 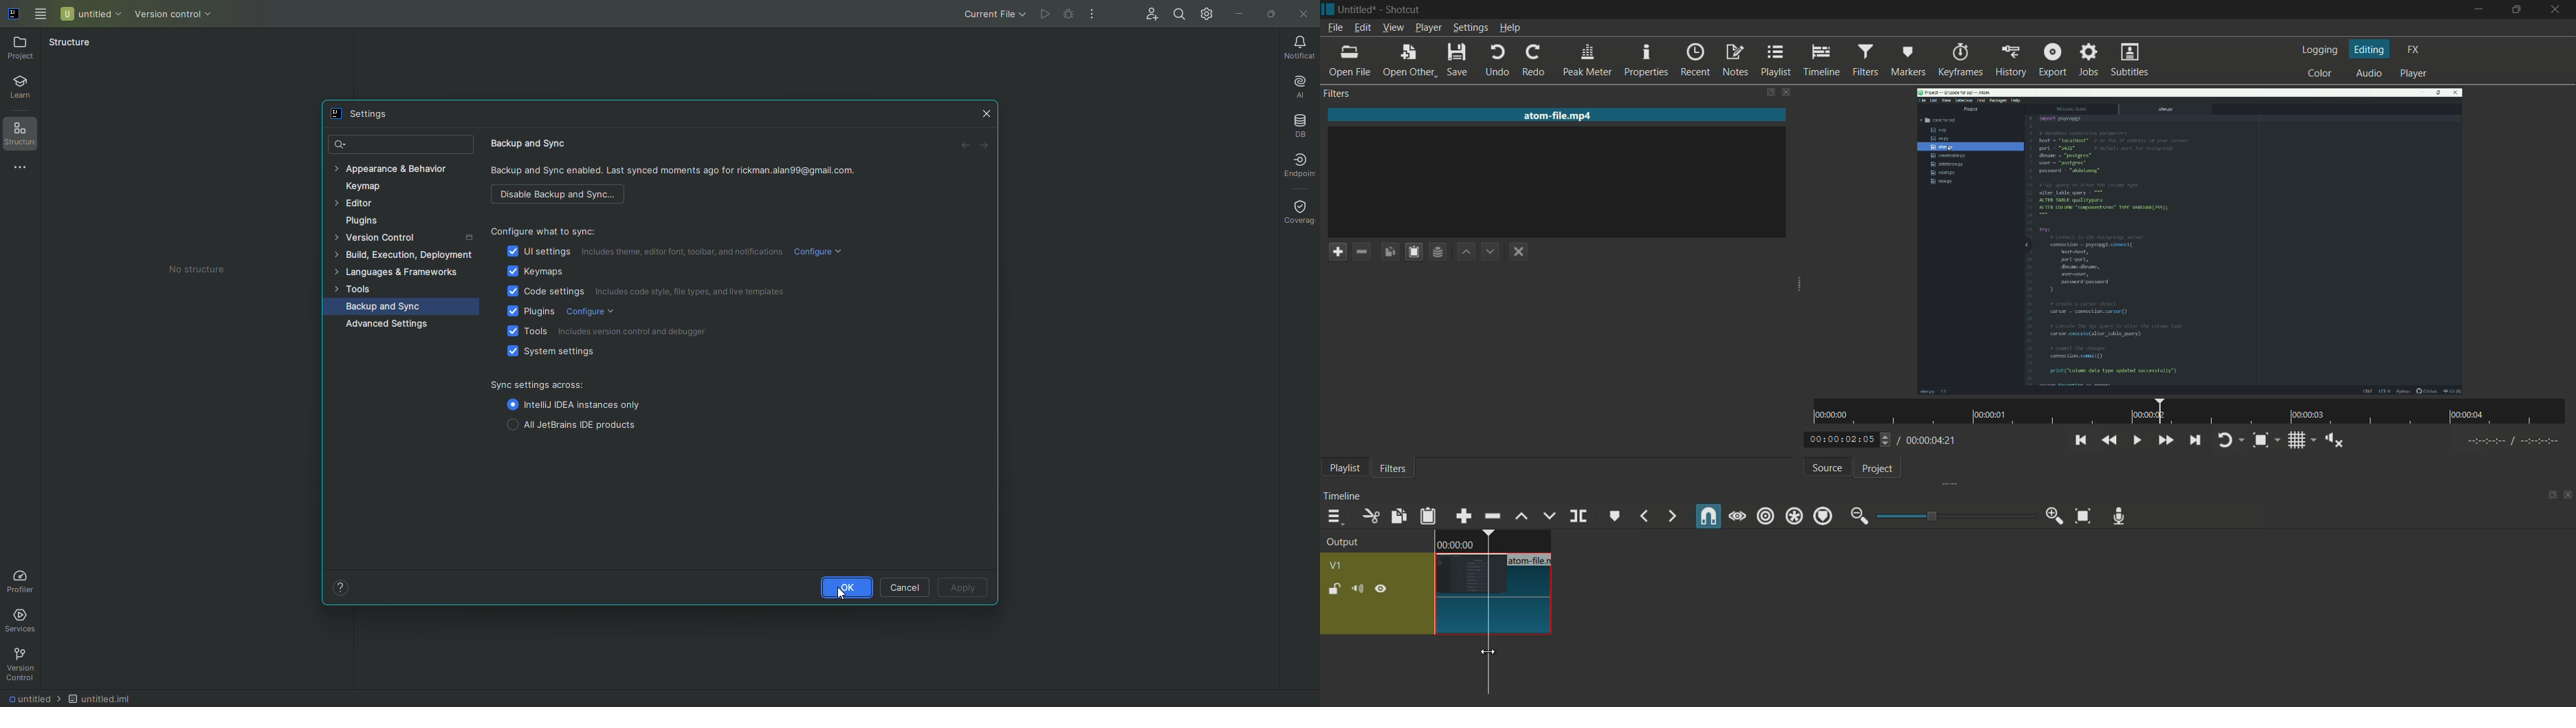 What do you see at coordinates (1522, 516) in the screenshot?
I see `lift` at bounding box center [1522, 516].